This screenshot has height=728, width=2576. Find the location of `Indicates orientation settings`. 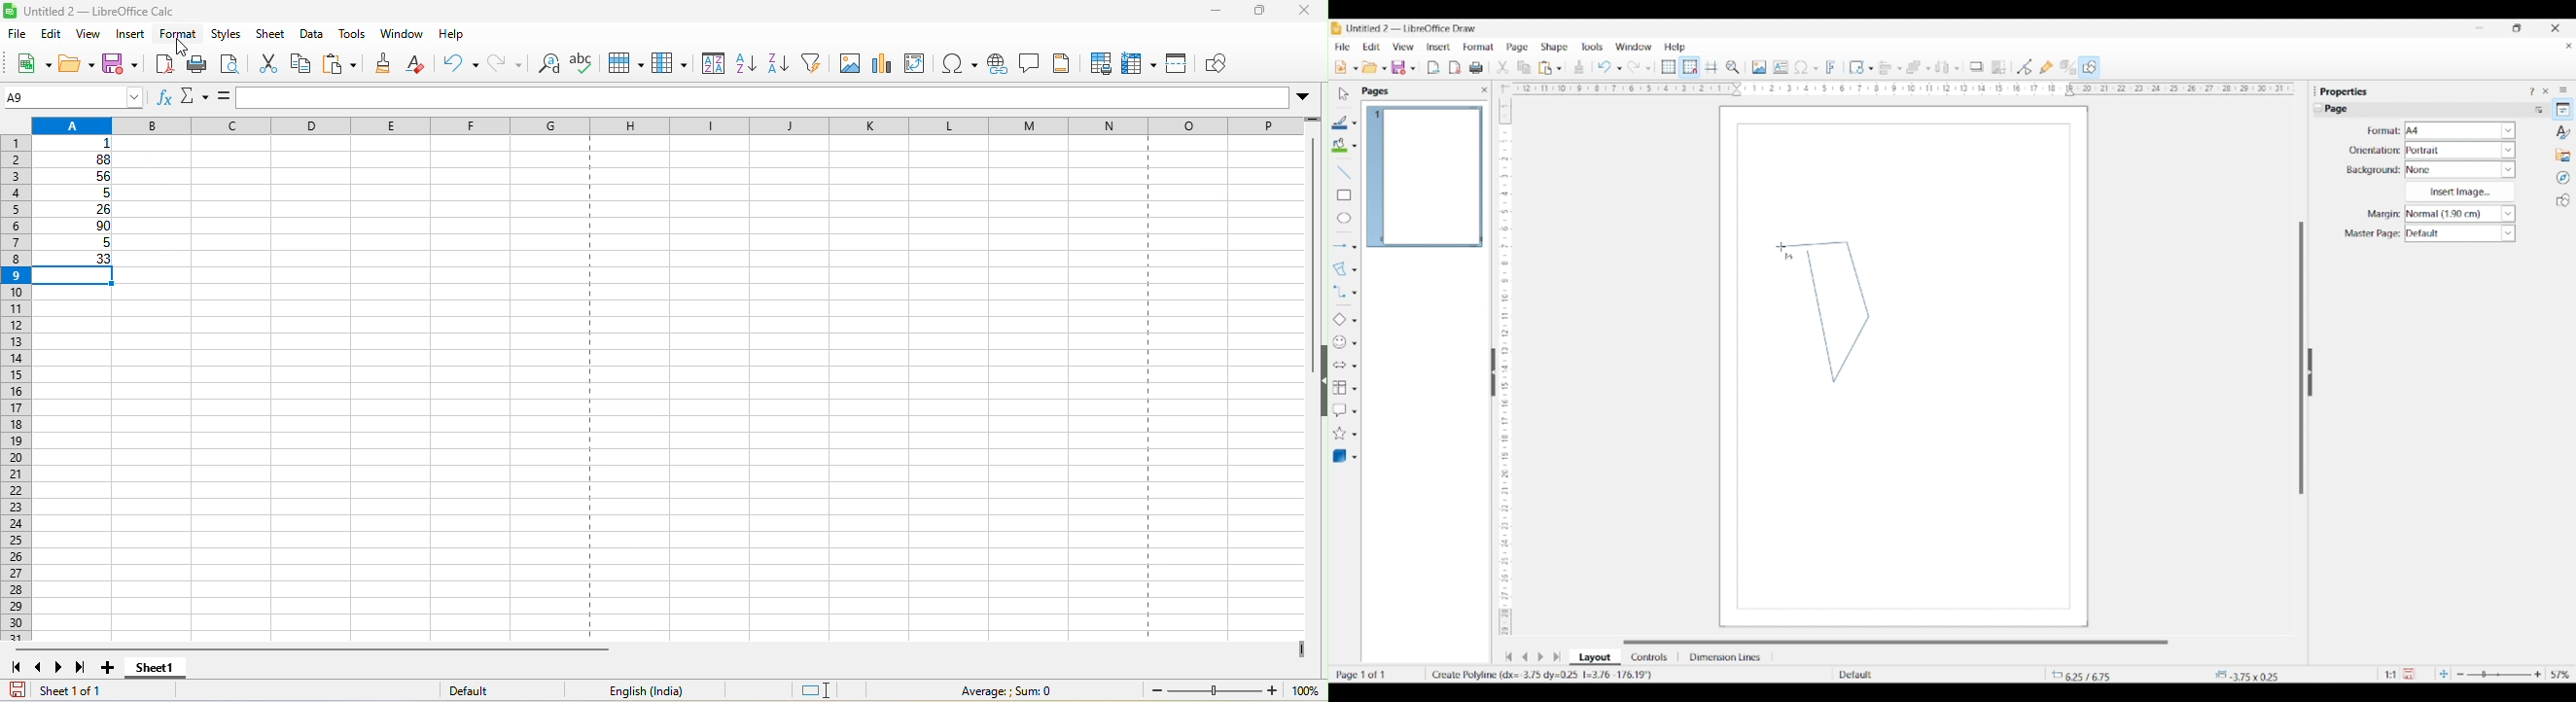

Indicates orientation settings is located at coordinates (2375, 150).